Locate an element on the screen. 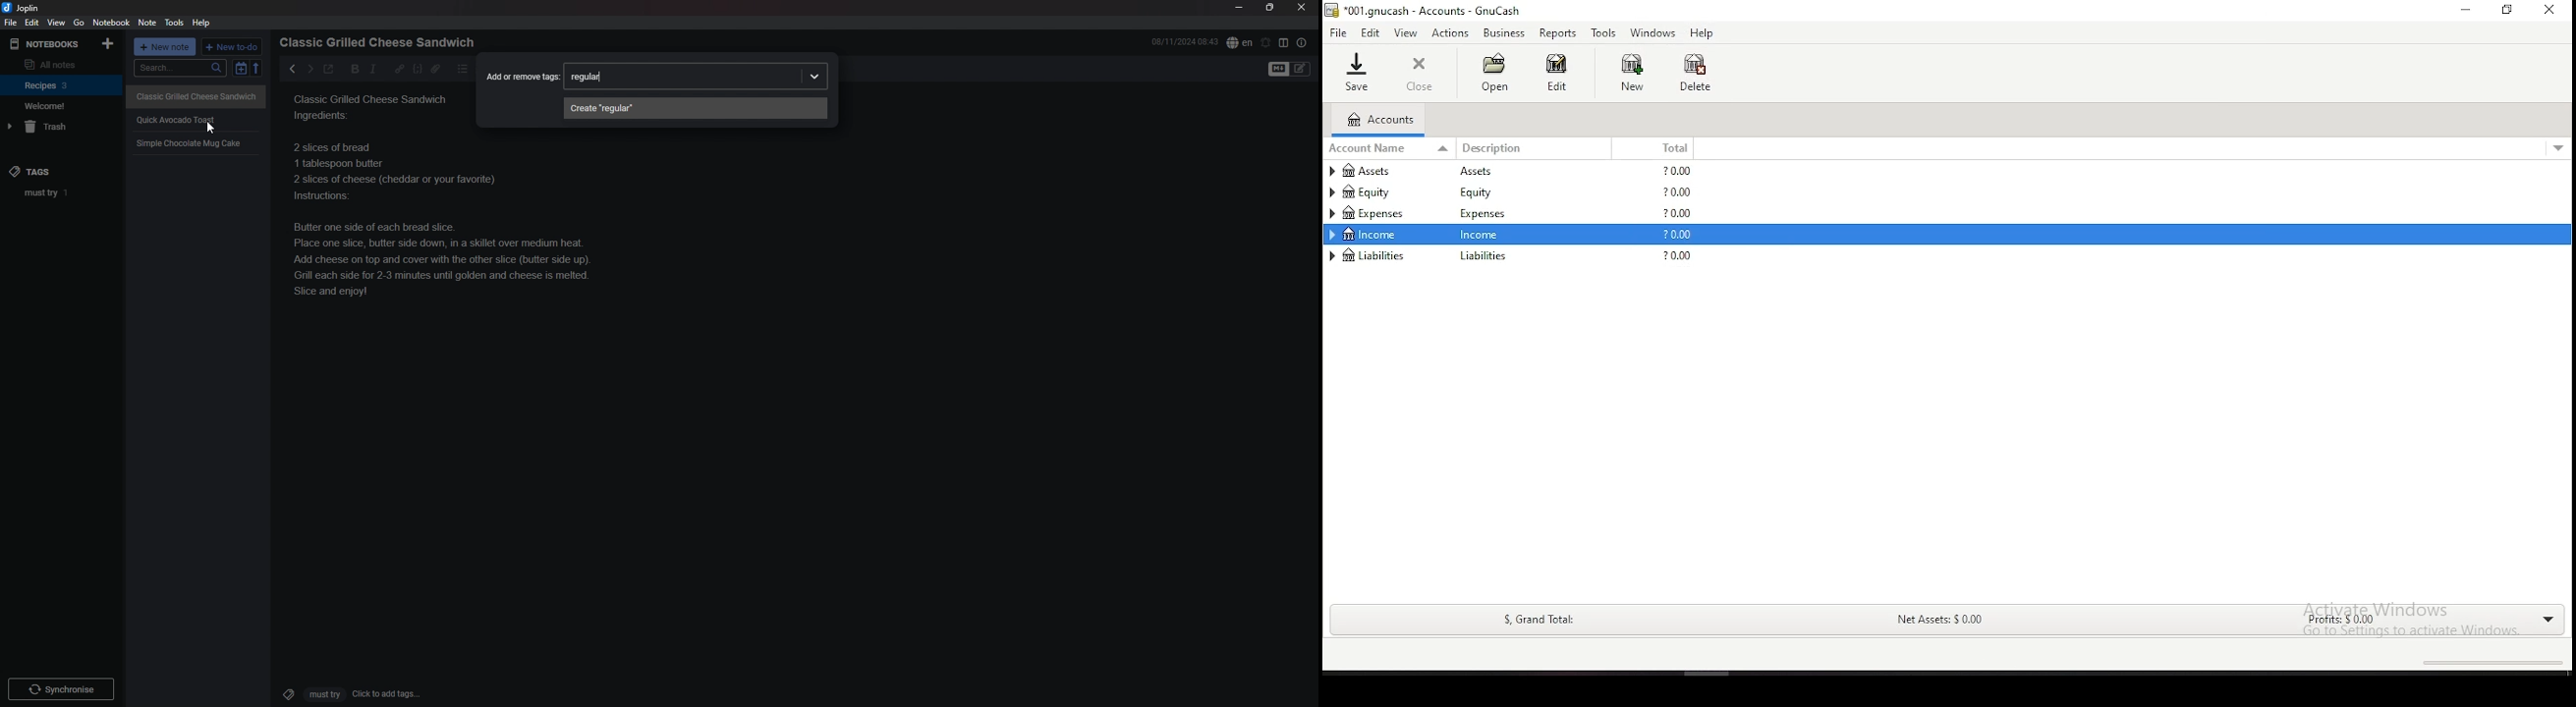 This screenshot has width=2576, height=728. view is located at coordinates (56, 23).